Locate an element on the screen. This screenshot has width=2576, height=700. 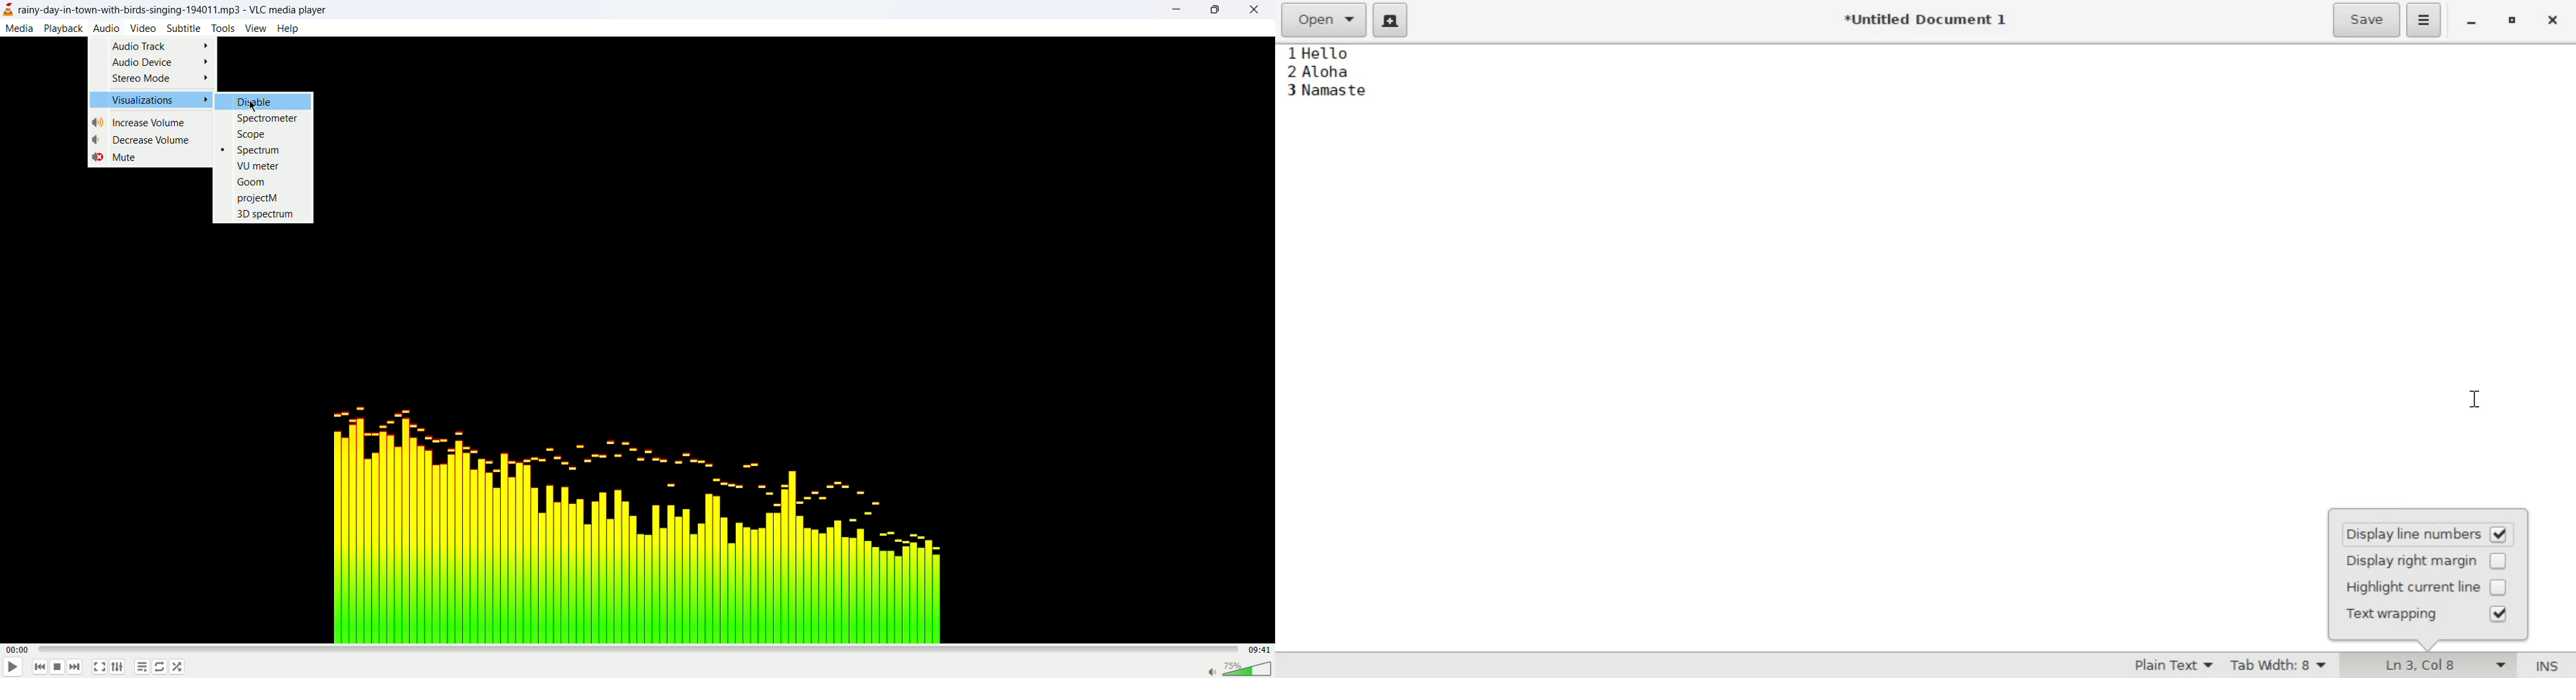
shuffle is located at coordinates (178, 667).